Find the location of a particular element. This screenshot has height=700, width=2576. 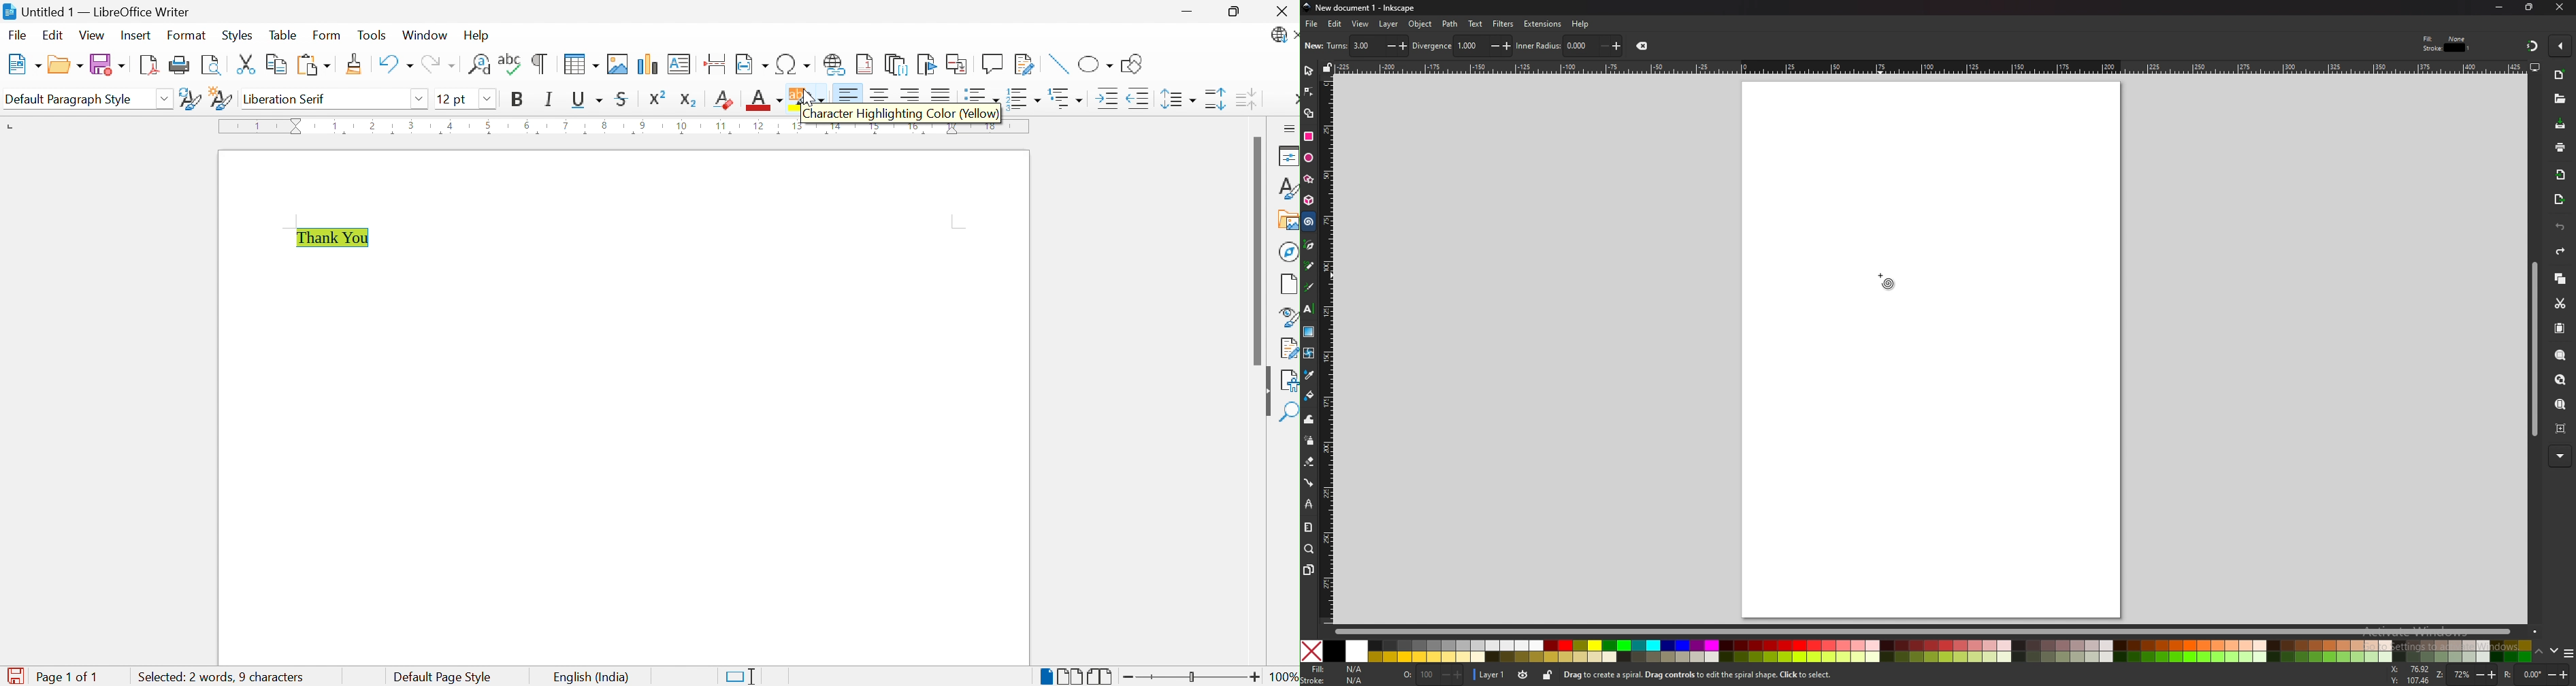

spiral is located at coordinates (1309, 222).